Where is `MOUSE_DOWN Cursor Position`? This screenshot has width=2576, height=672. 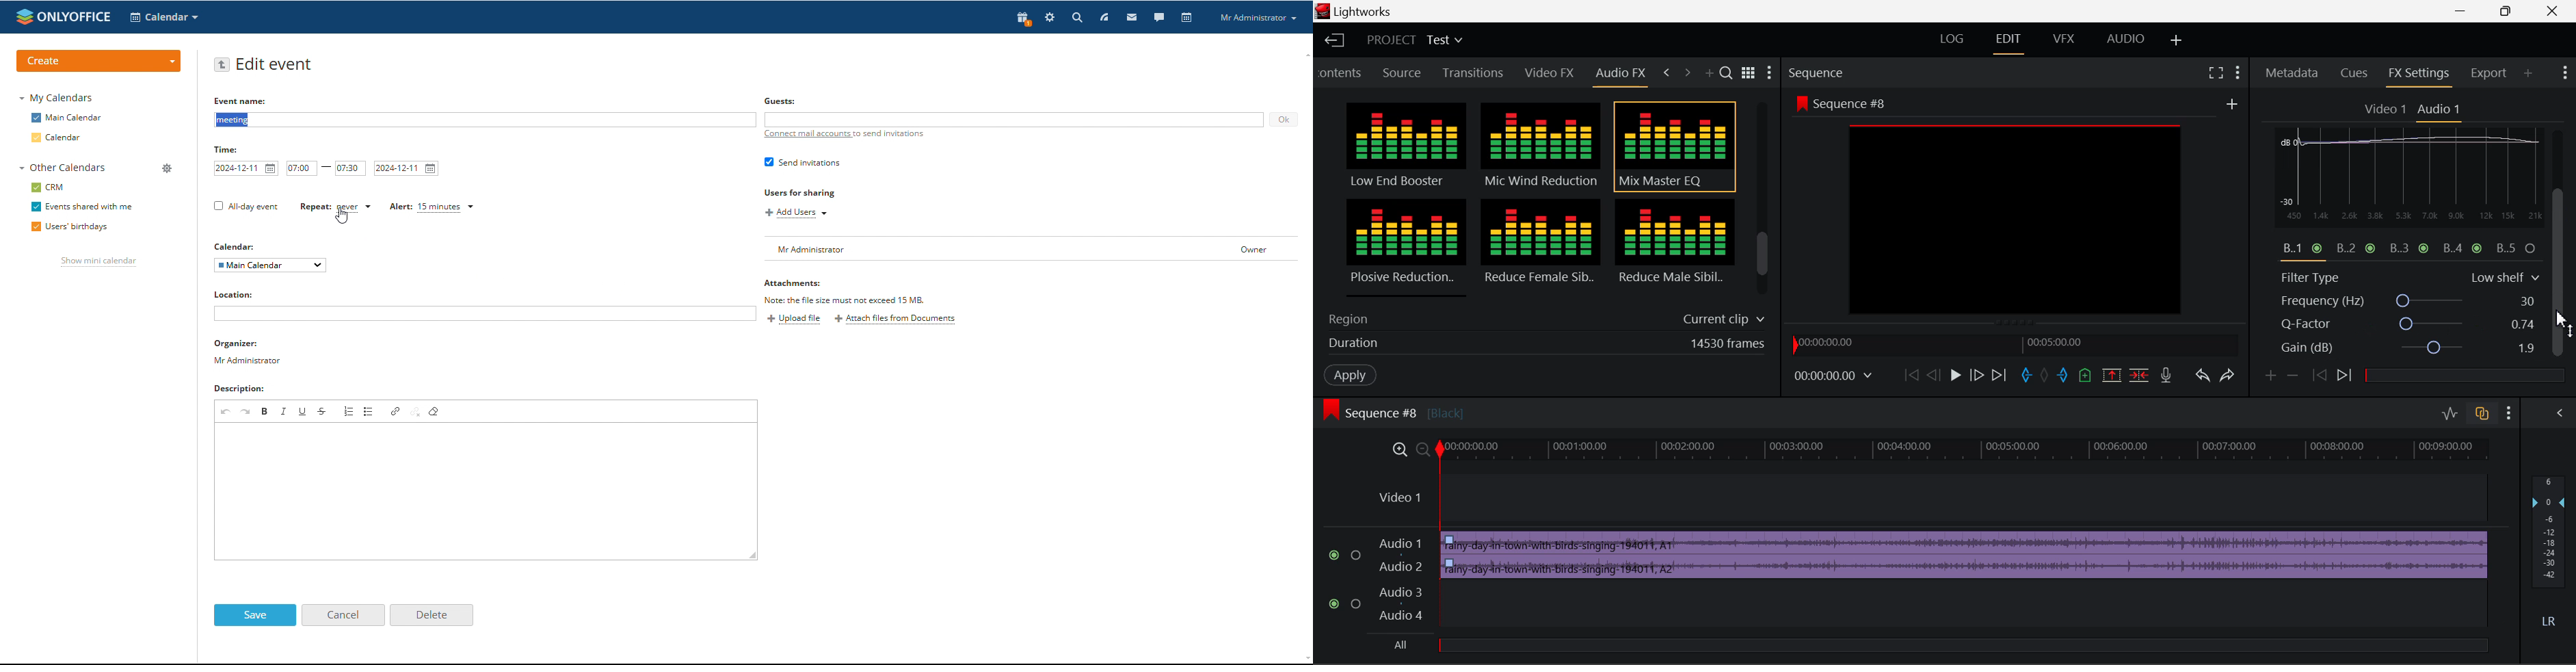
MOUSE_DOWN Cursor Position is located at coordinates (2563, 203).